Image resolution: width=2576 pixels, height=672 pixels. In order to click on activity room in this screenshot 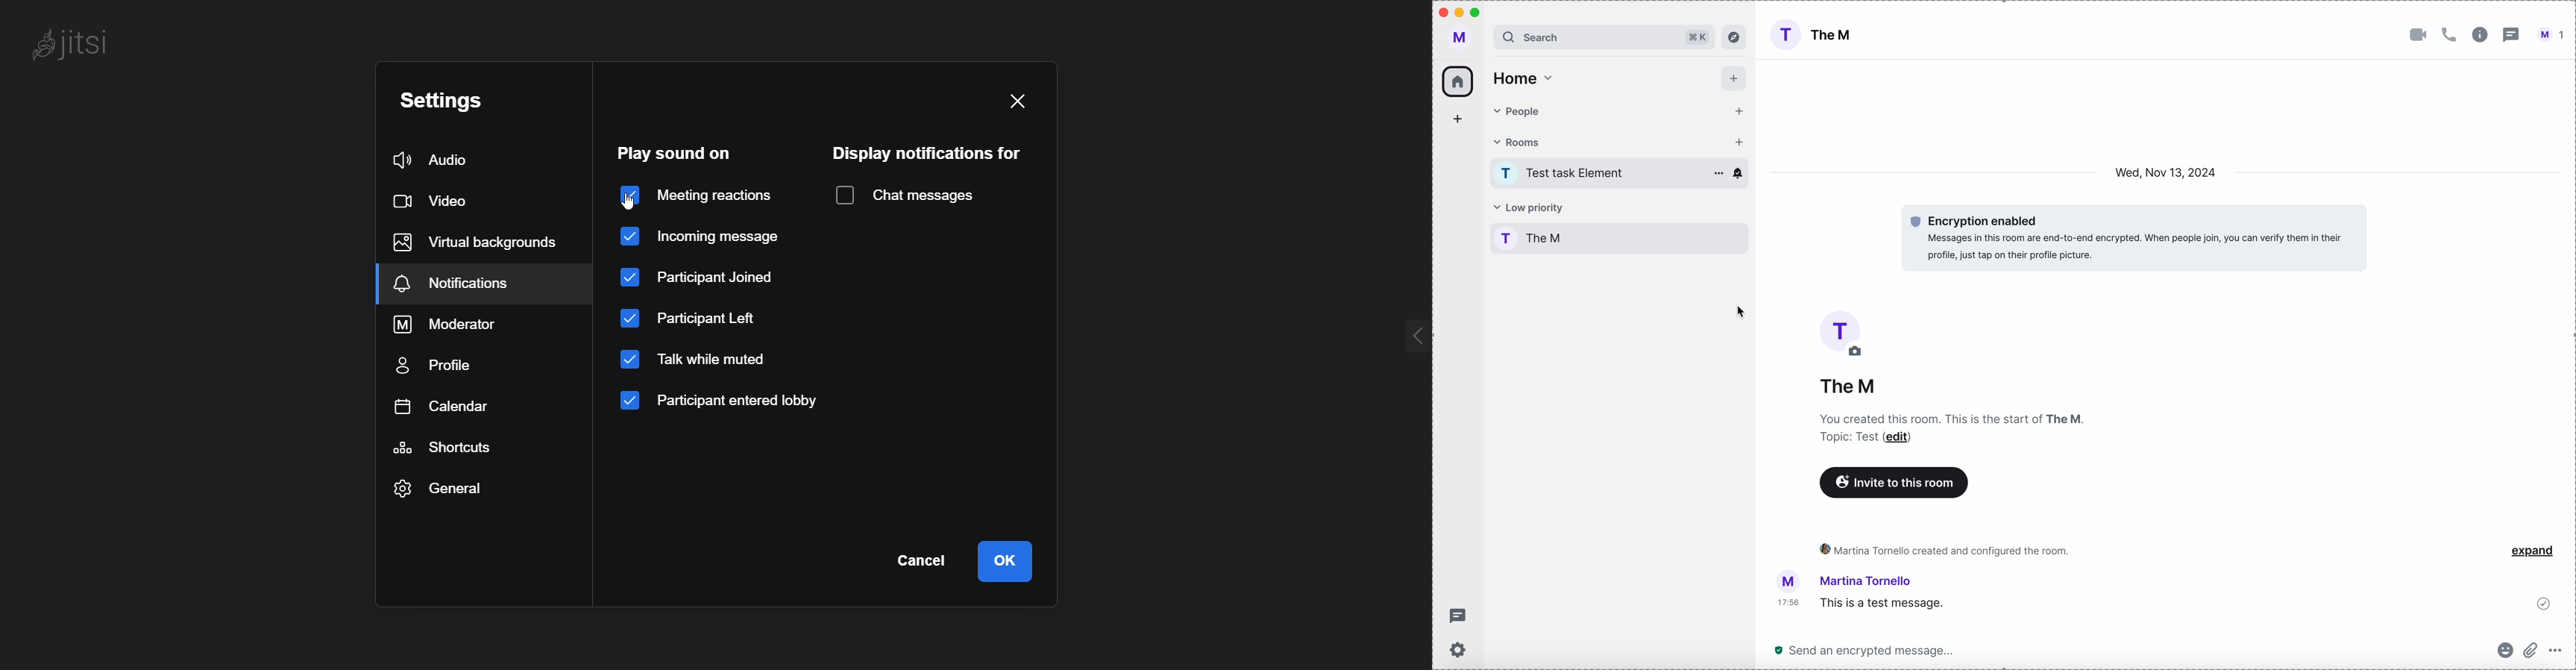, I will do `click(1944, 547)`.